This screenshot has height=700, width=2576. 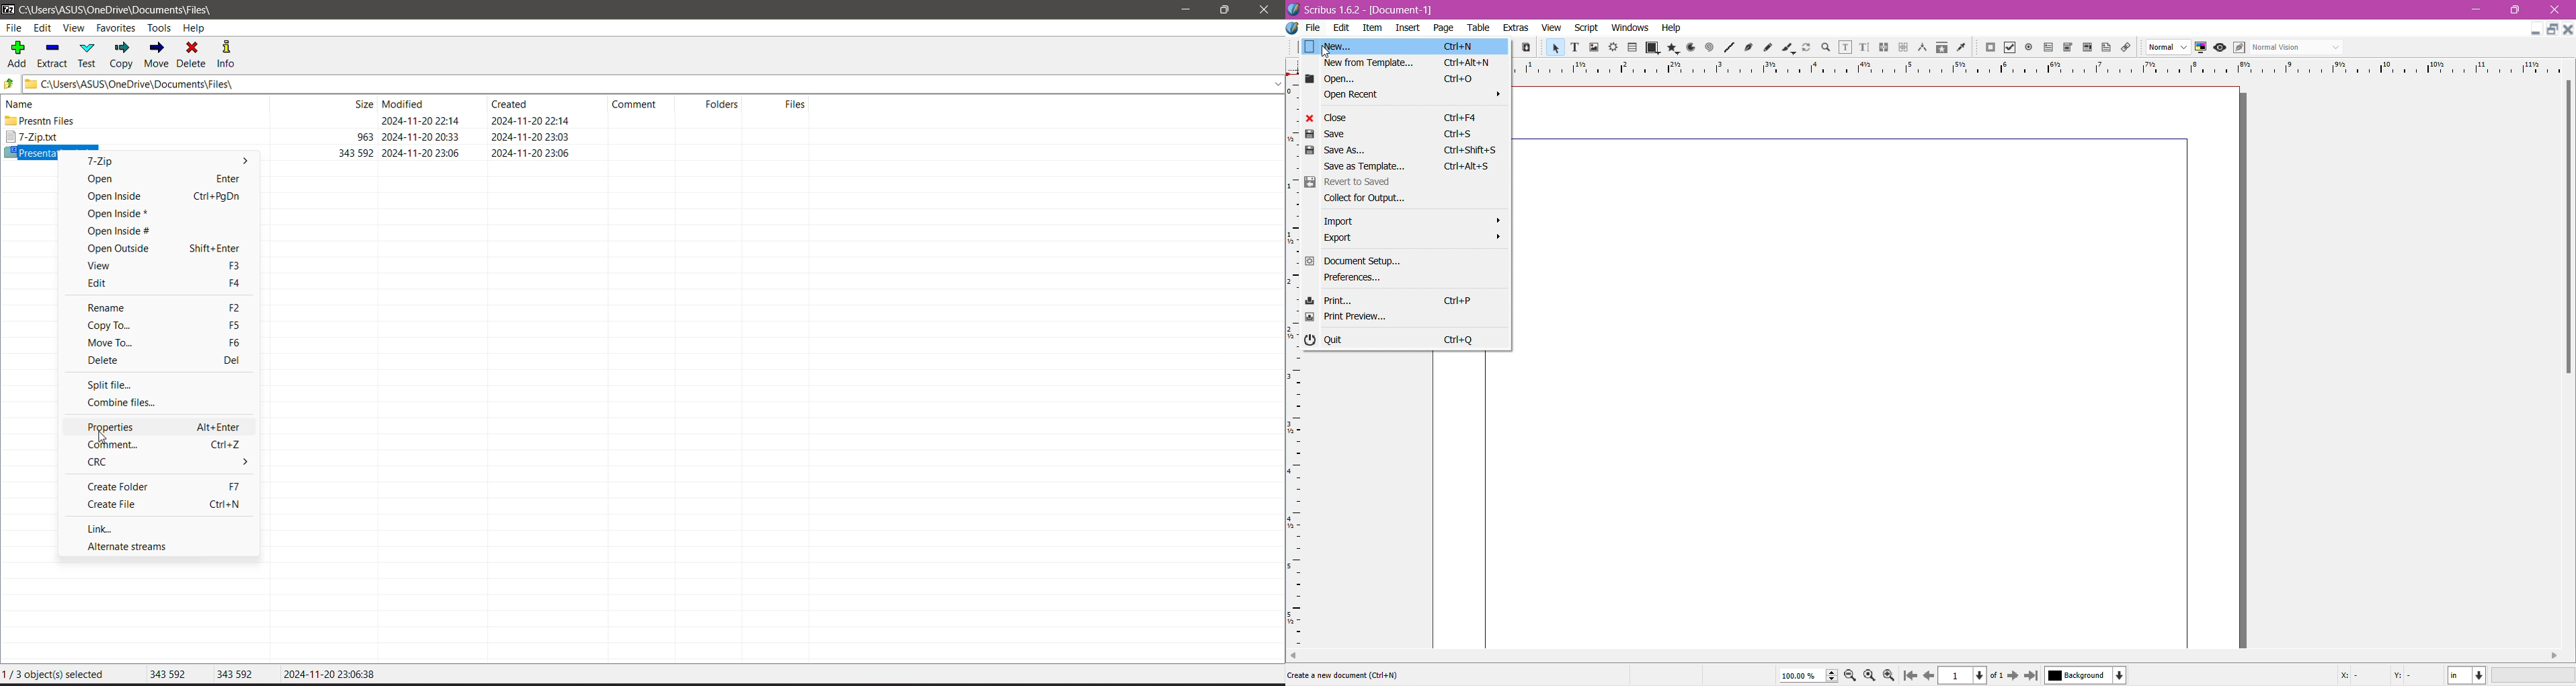 What do you see at coordinates (1293, 29) in the screenshot?
I see `scribus logo` at bounding box center [1293, 29].